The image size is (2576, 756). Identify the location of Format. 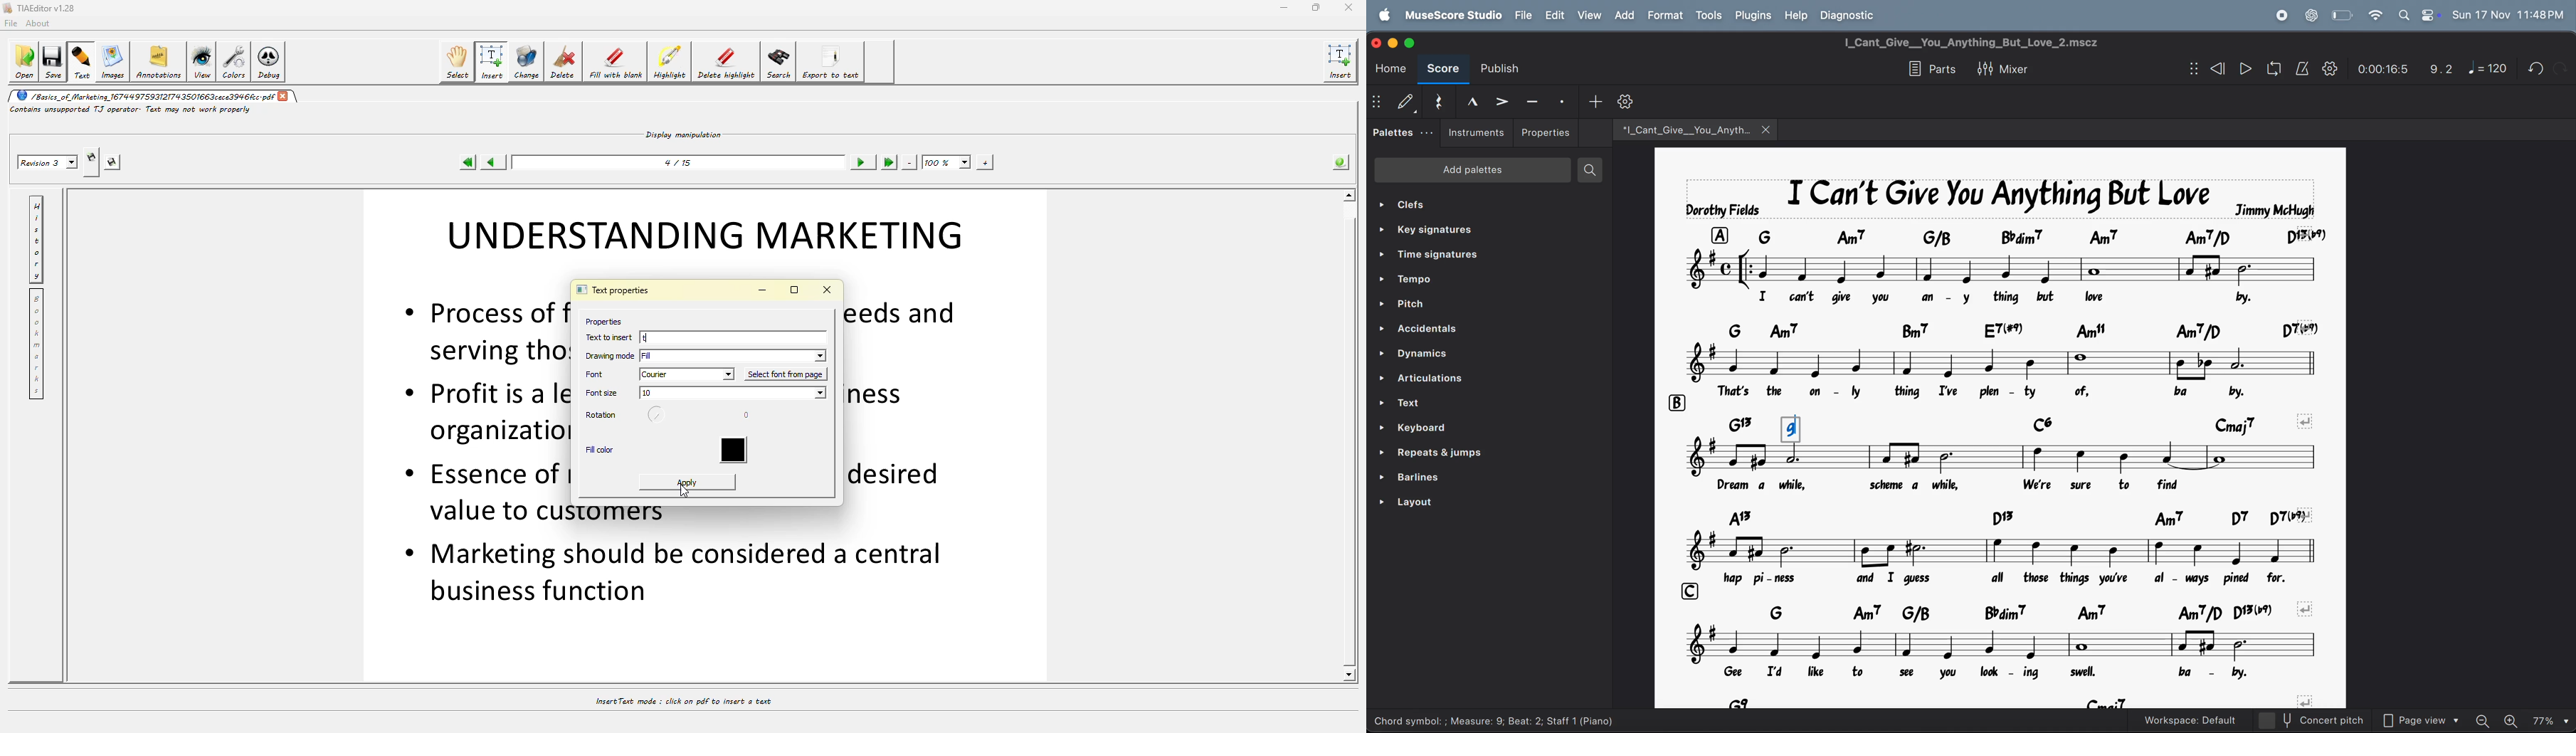
(1667, 14).